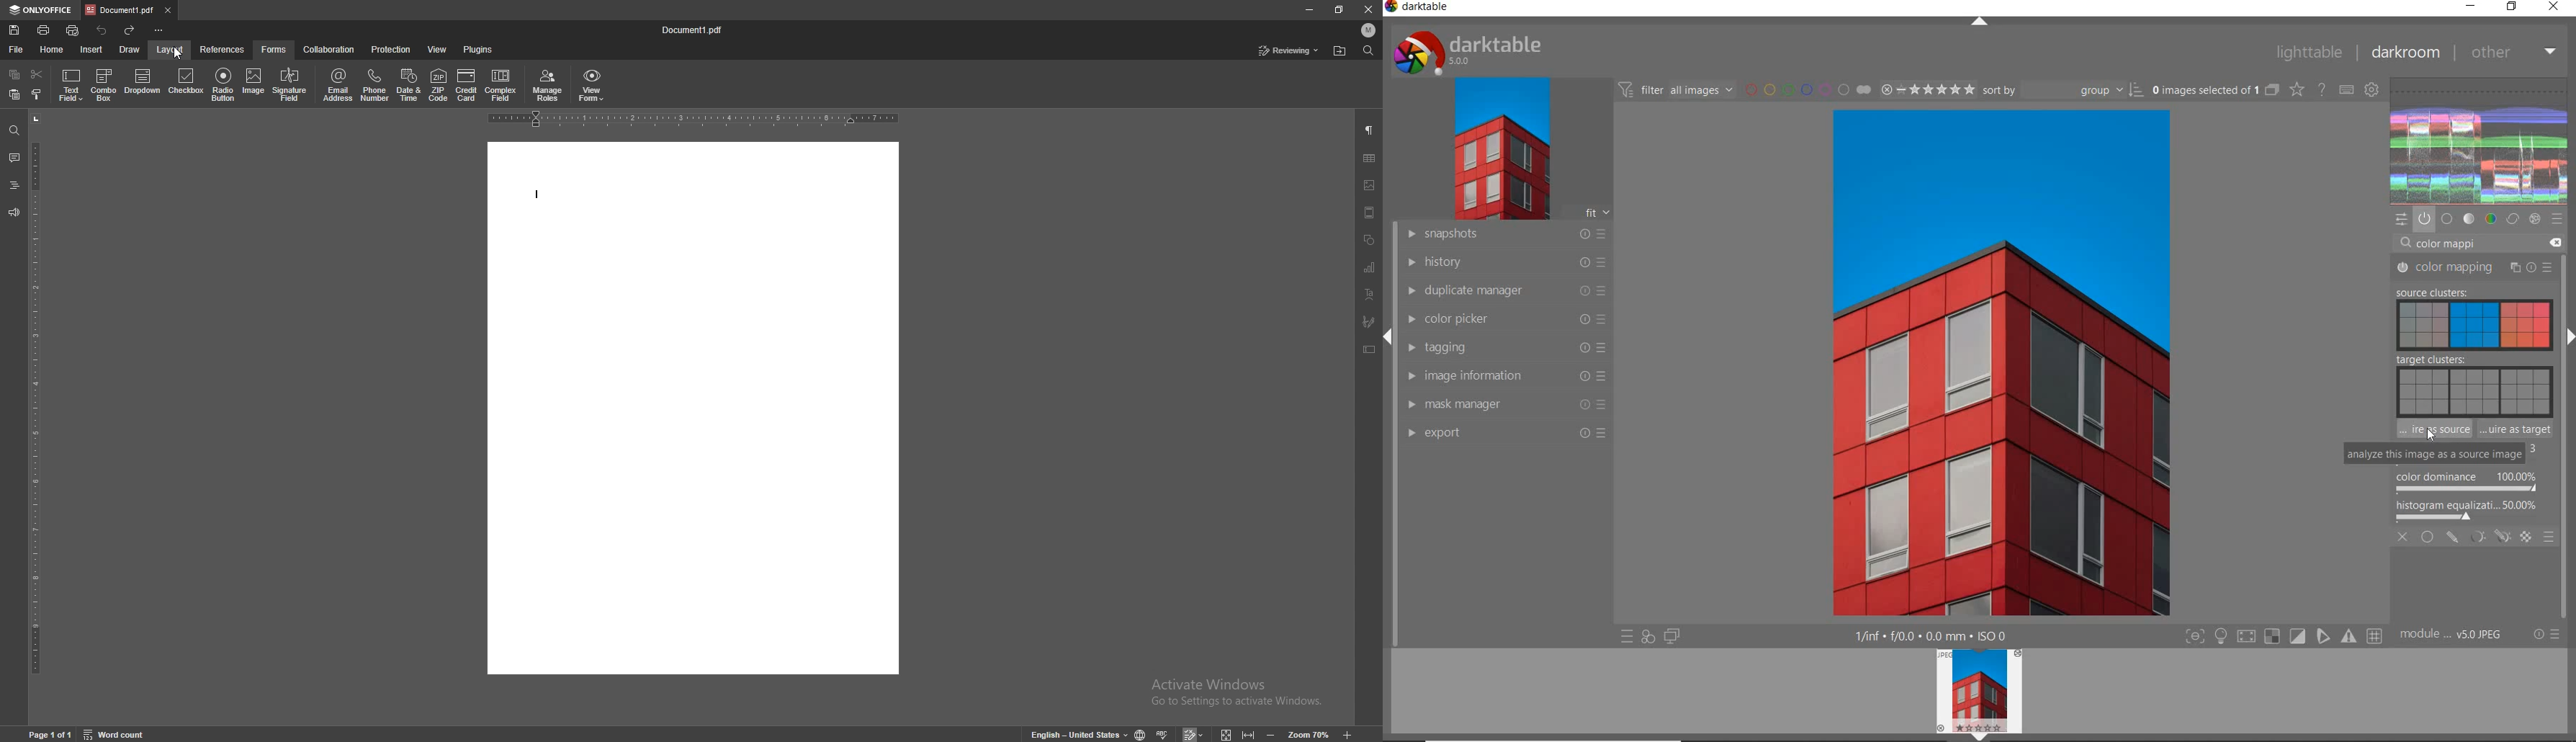 The height and width of the screenshot is (756, 2576). I want to click on minimize, so click(1309, 9).